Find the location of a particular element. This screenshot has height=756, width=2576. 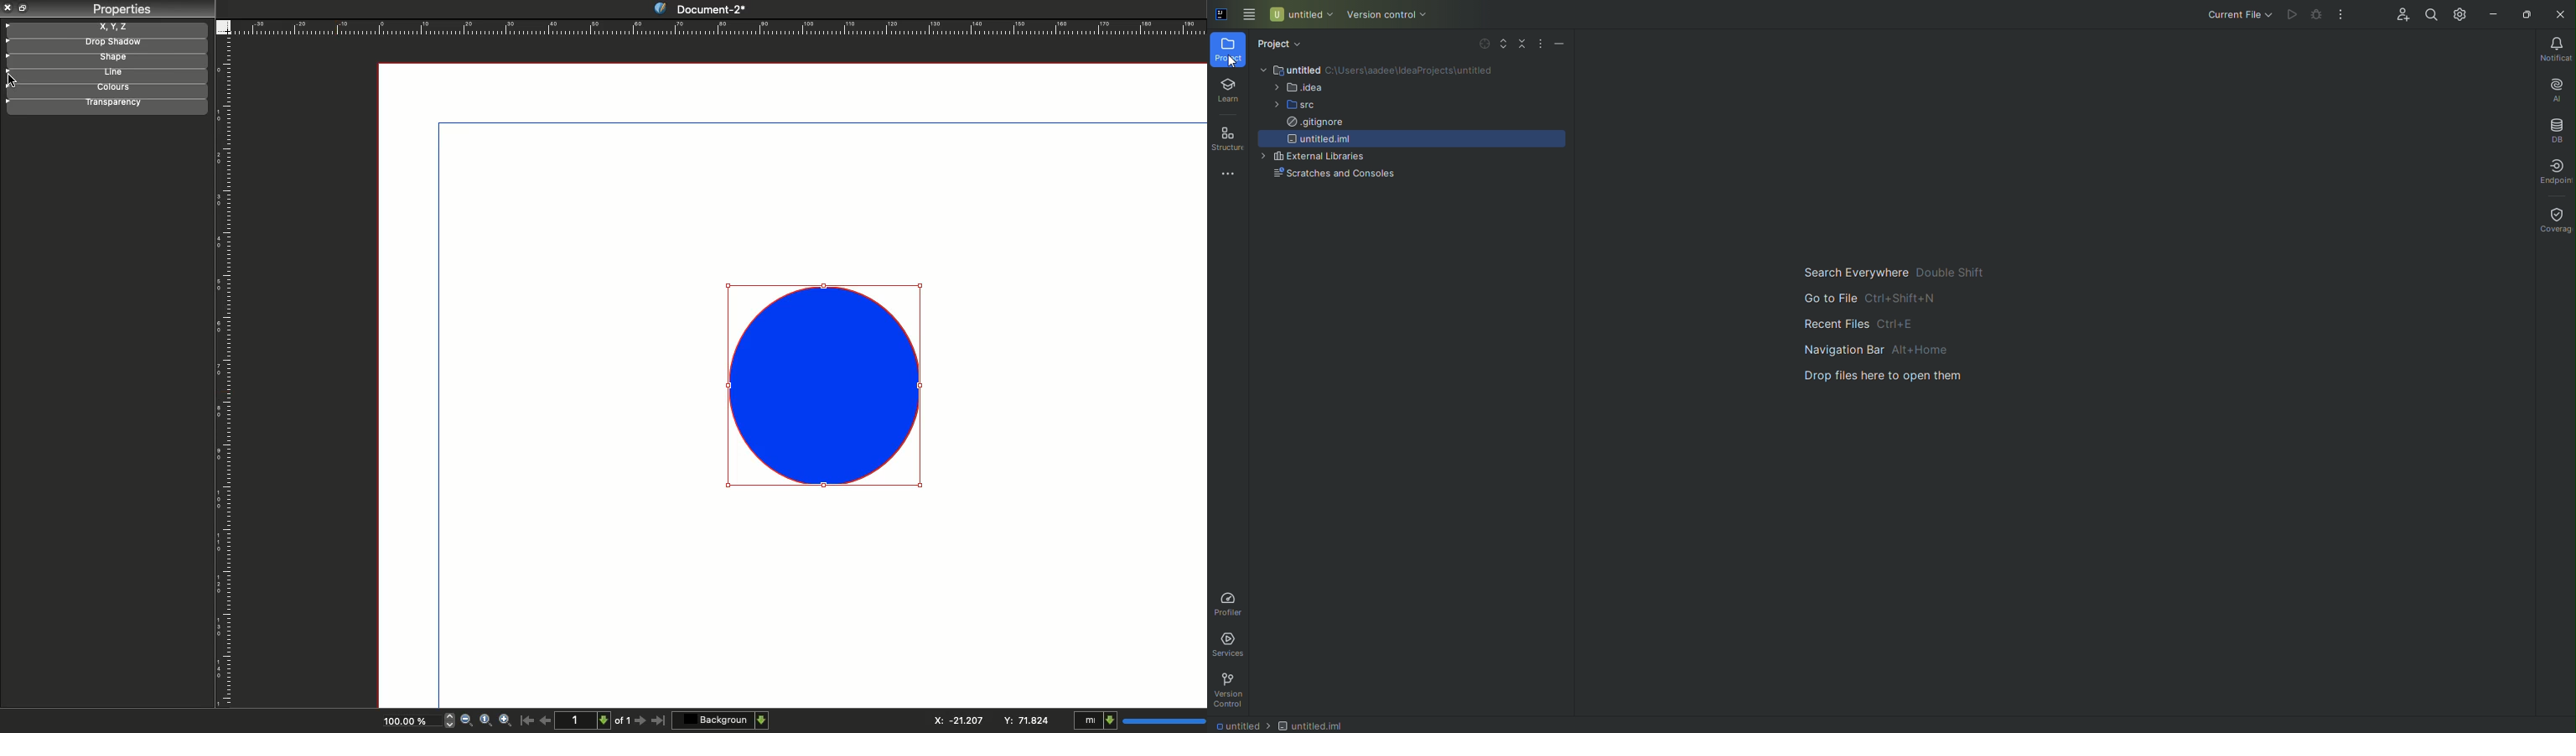

Drop shadow is located at coordinates (104, 44).